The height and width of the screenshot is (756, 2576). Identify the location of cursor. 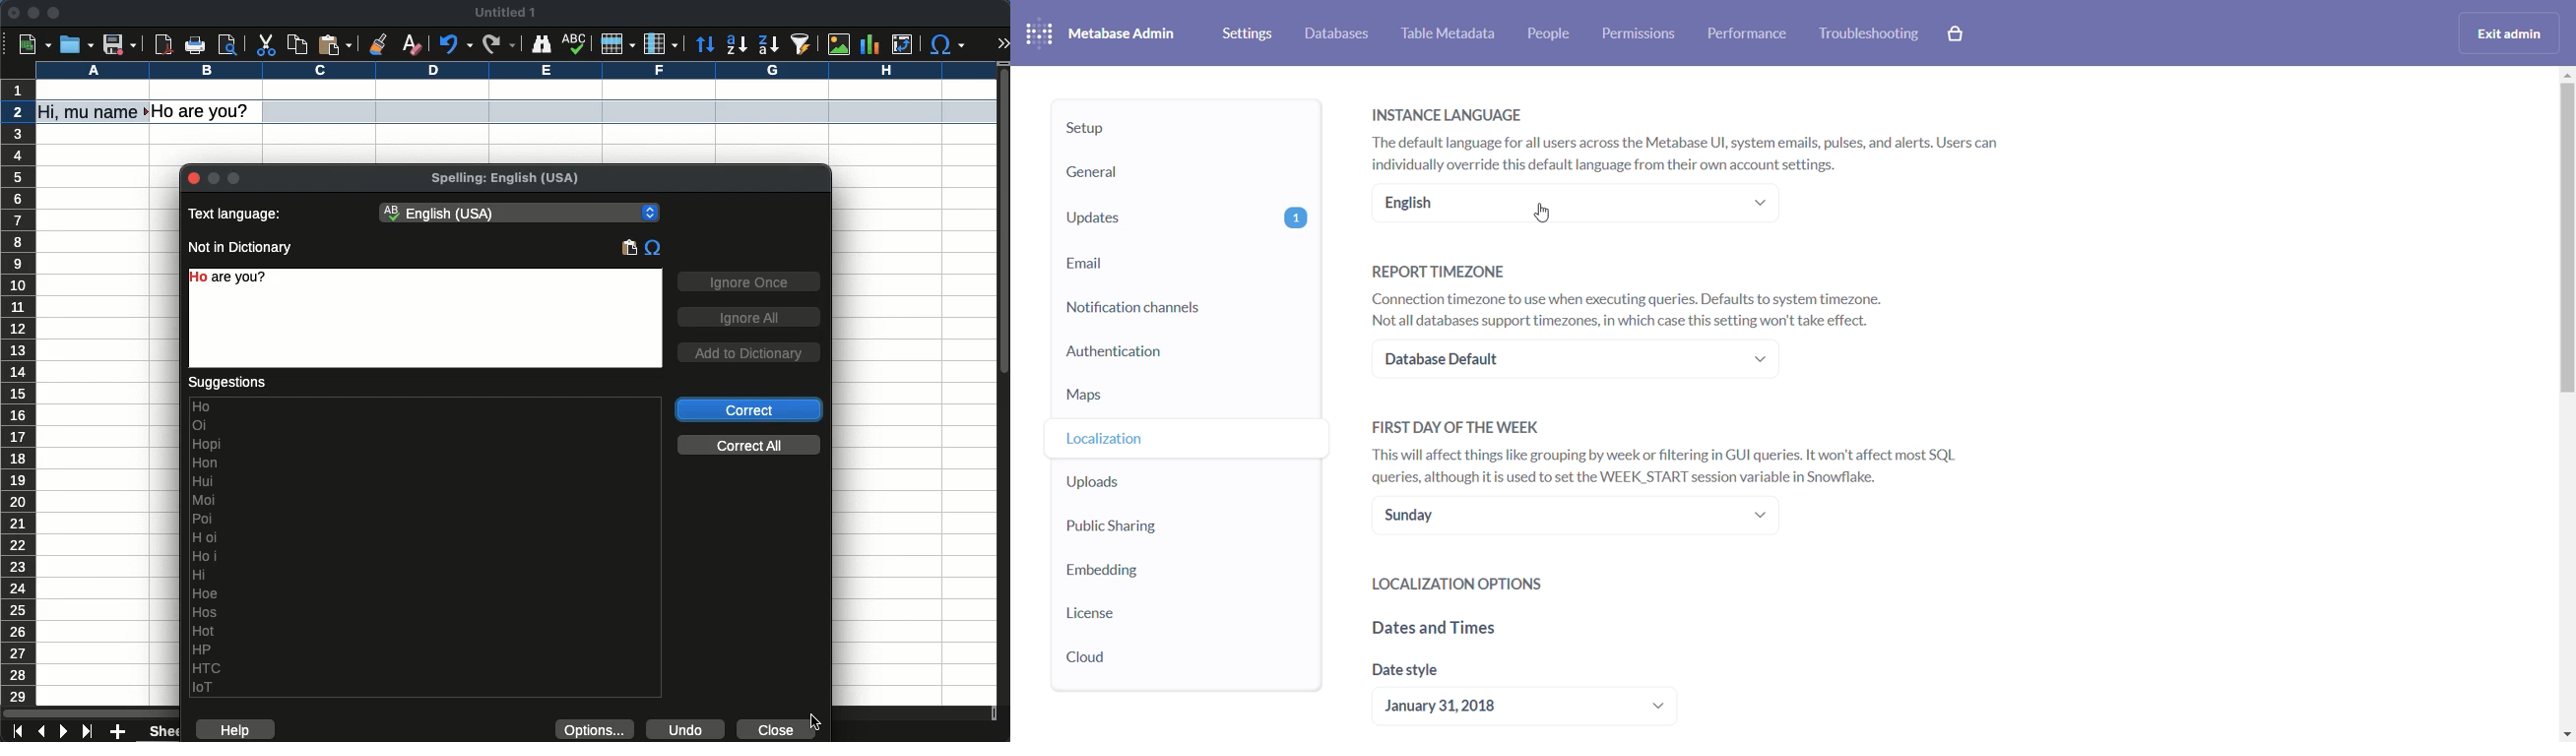
(22, 117).